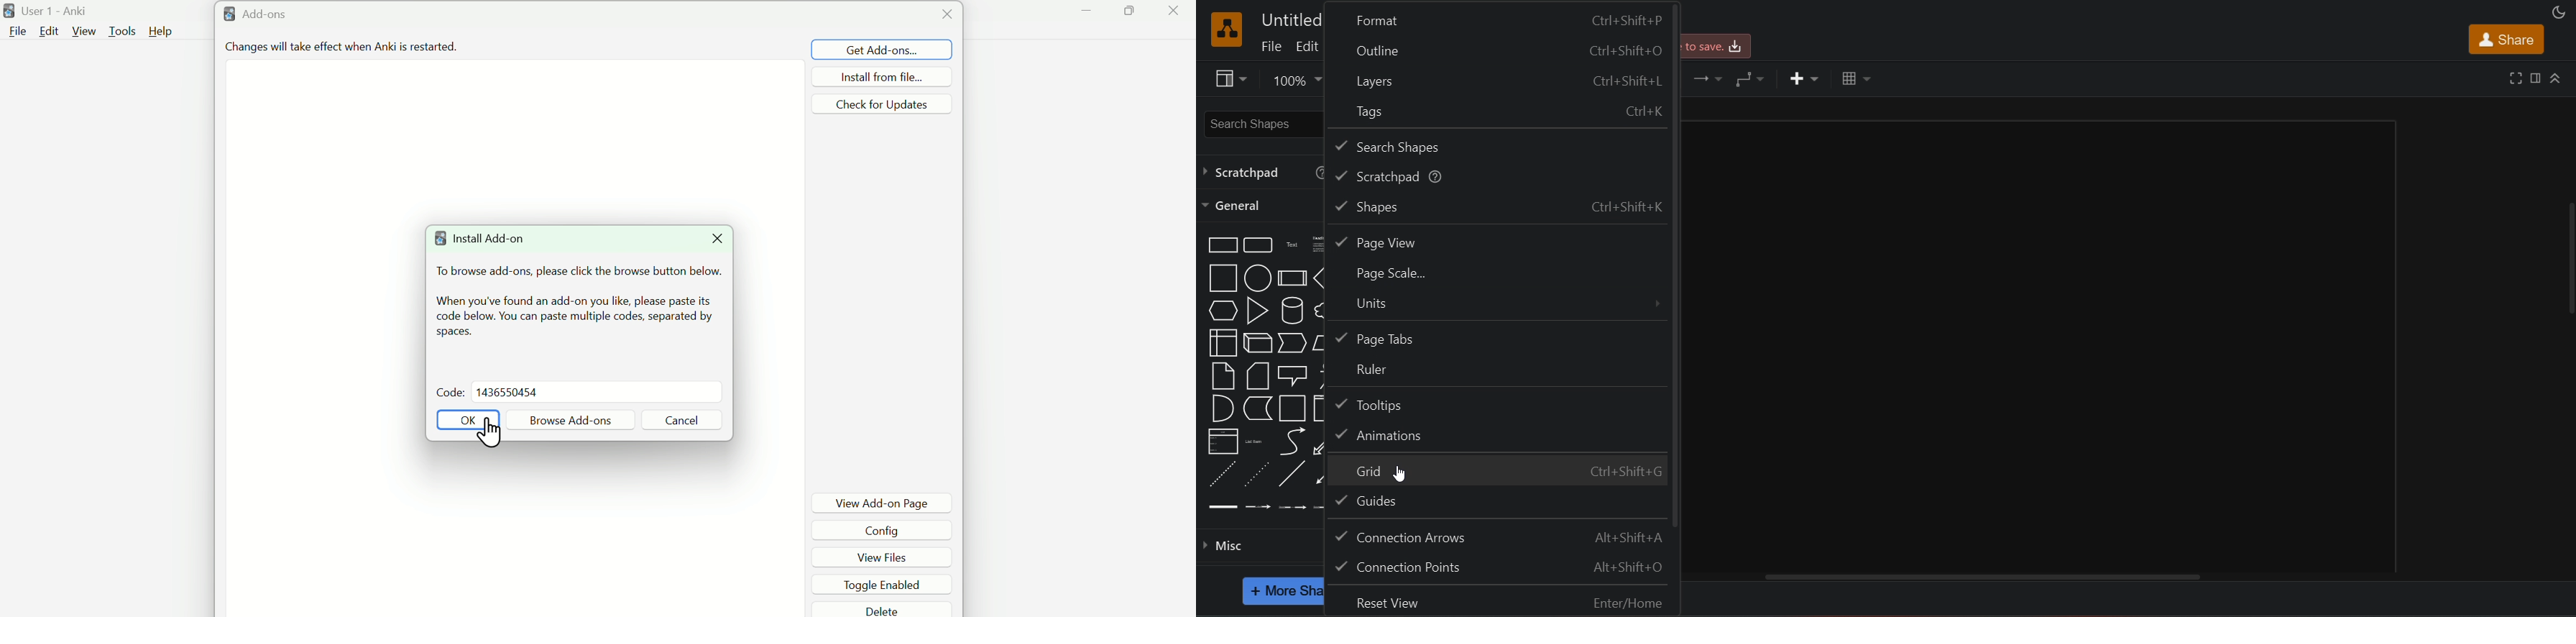 The image size is (2576, 644). What do you see at coordinates (1501, 278) in the screenshot?
I see `page scale` at bounding box center [1501, 278].